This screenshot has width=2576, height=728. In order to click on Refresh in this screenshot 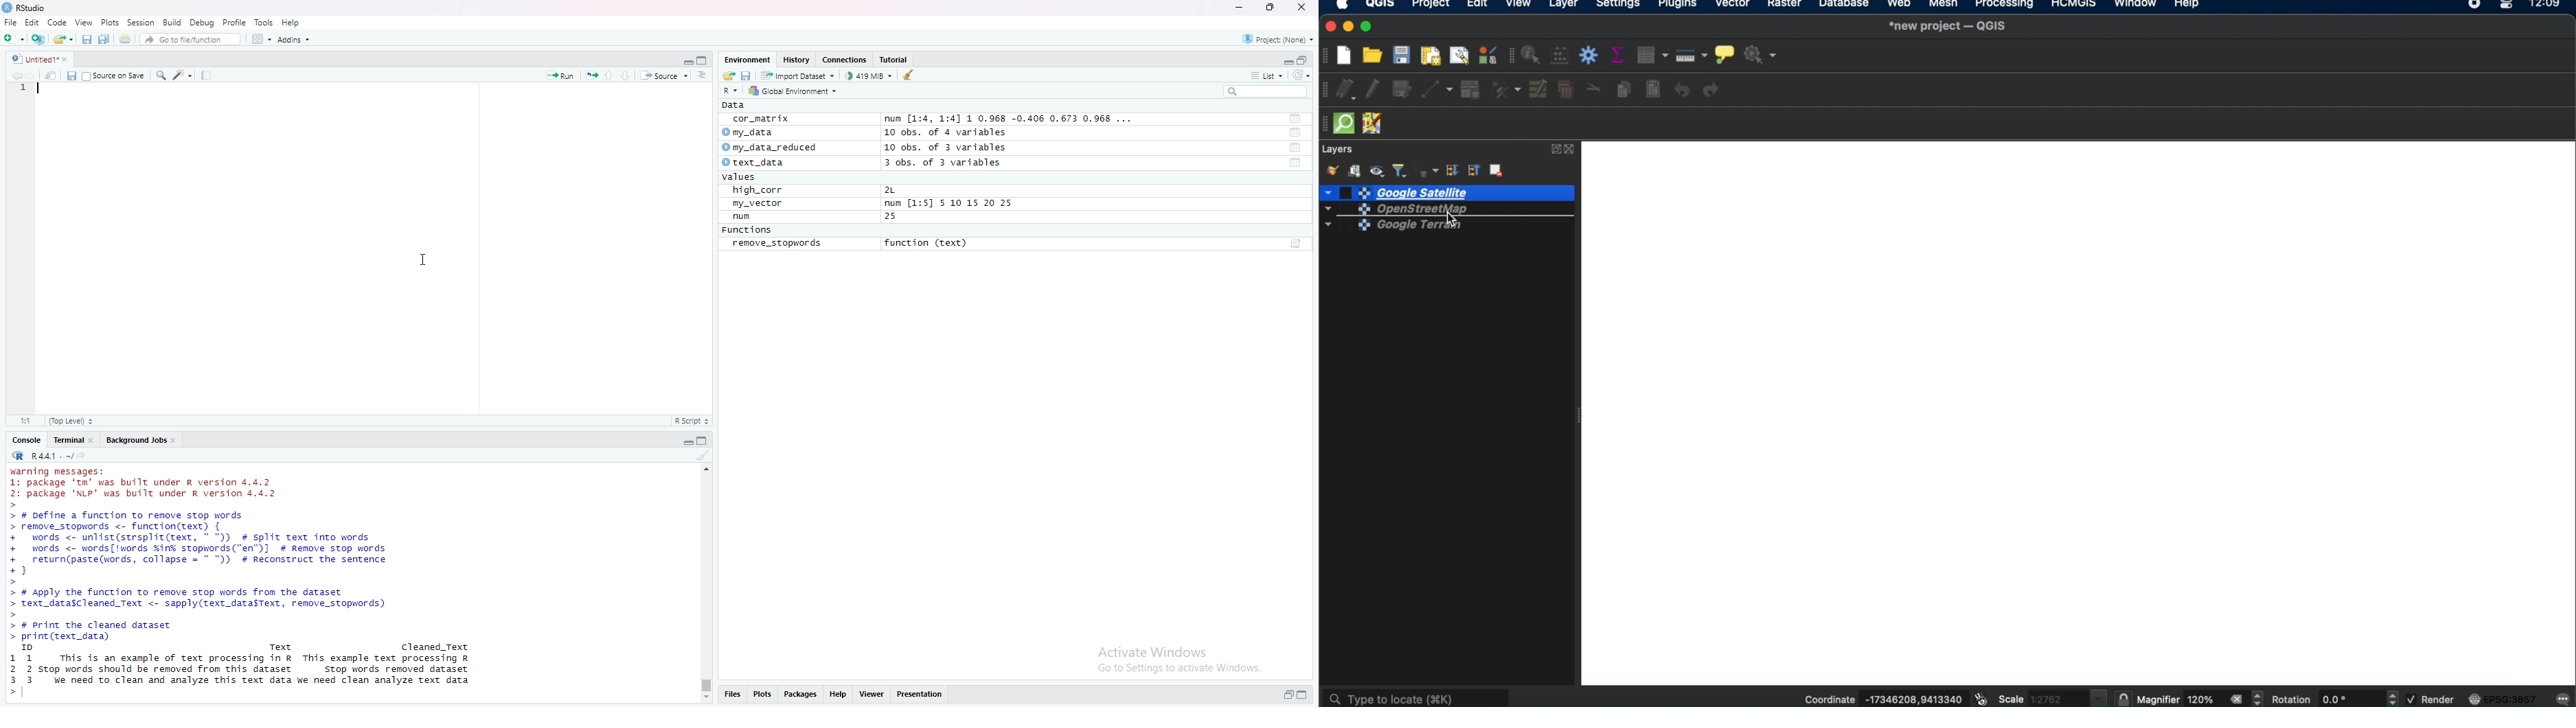, I will do `click(1302, 76)`.